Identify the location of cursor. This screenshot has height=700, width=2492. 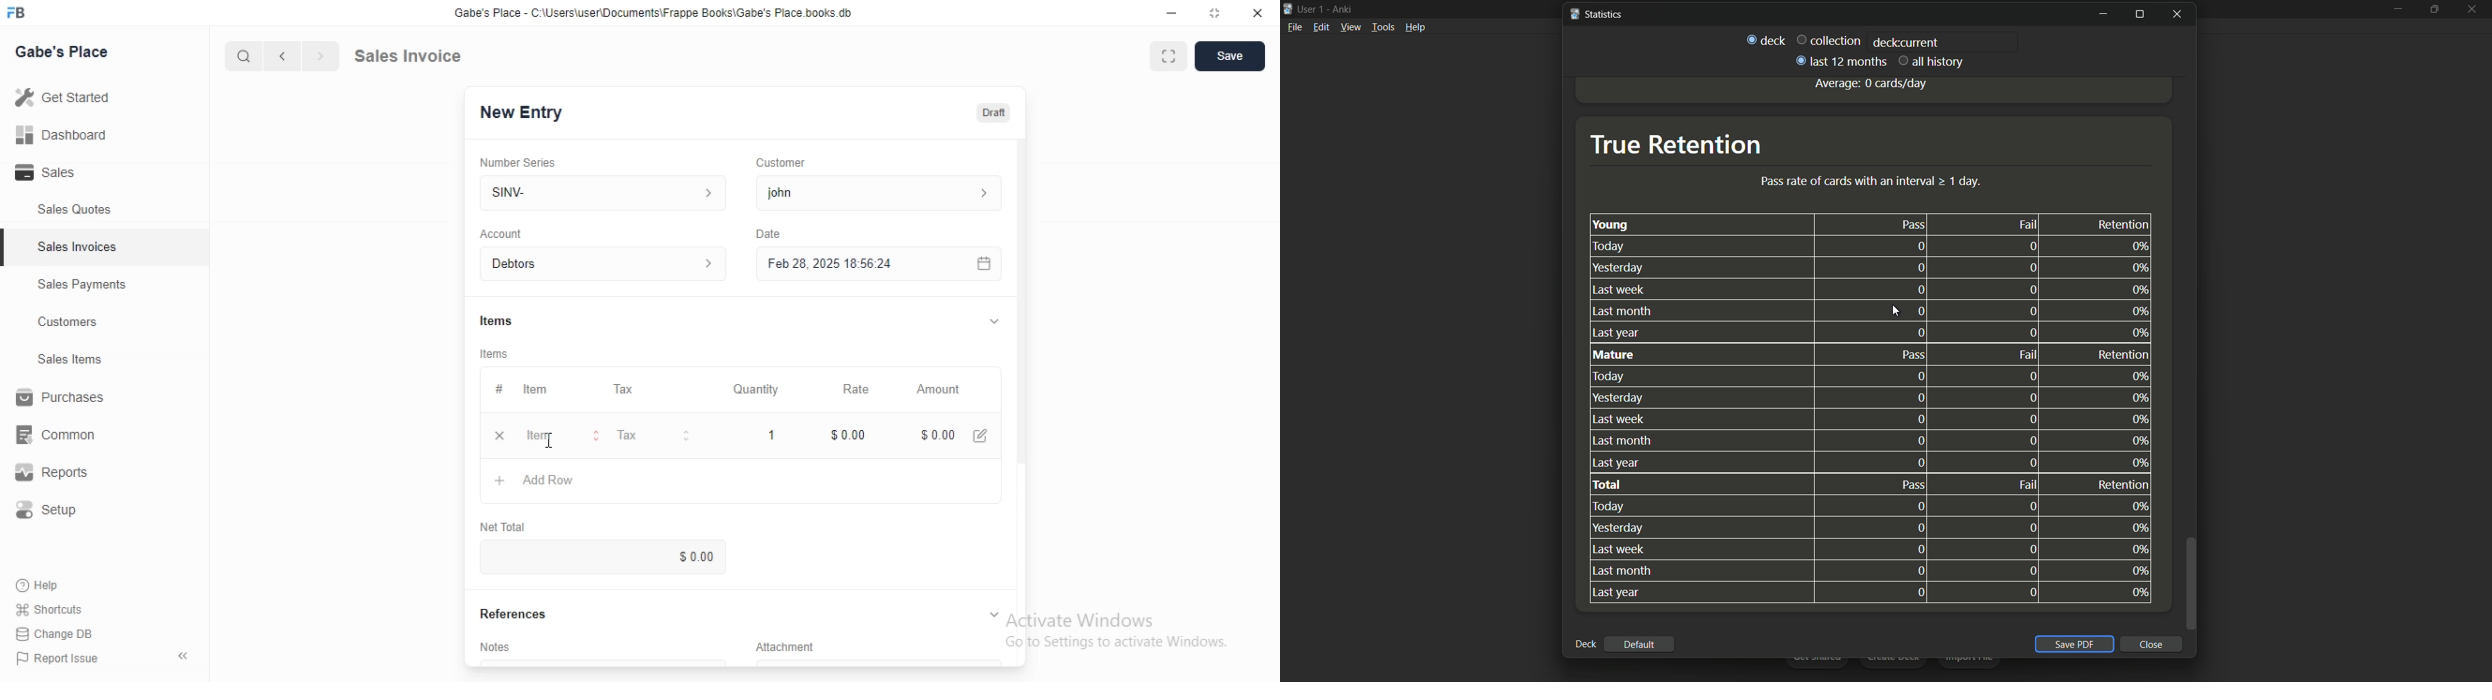
(1896, 312).